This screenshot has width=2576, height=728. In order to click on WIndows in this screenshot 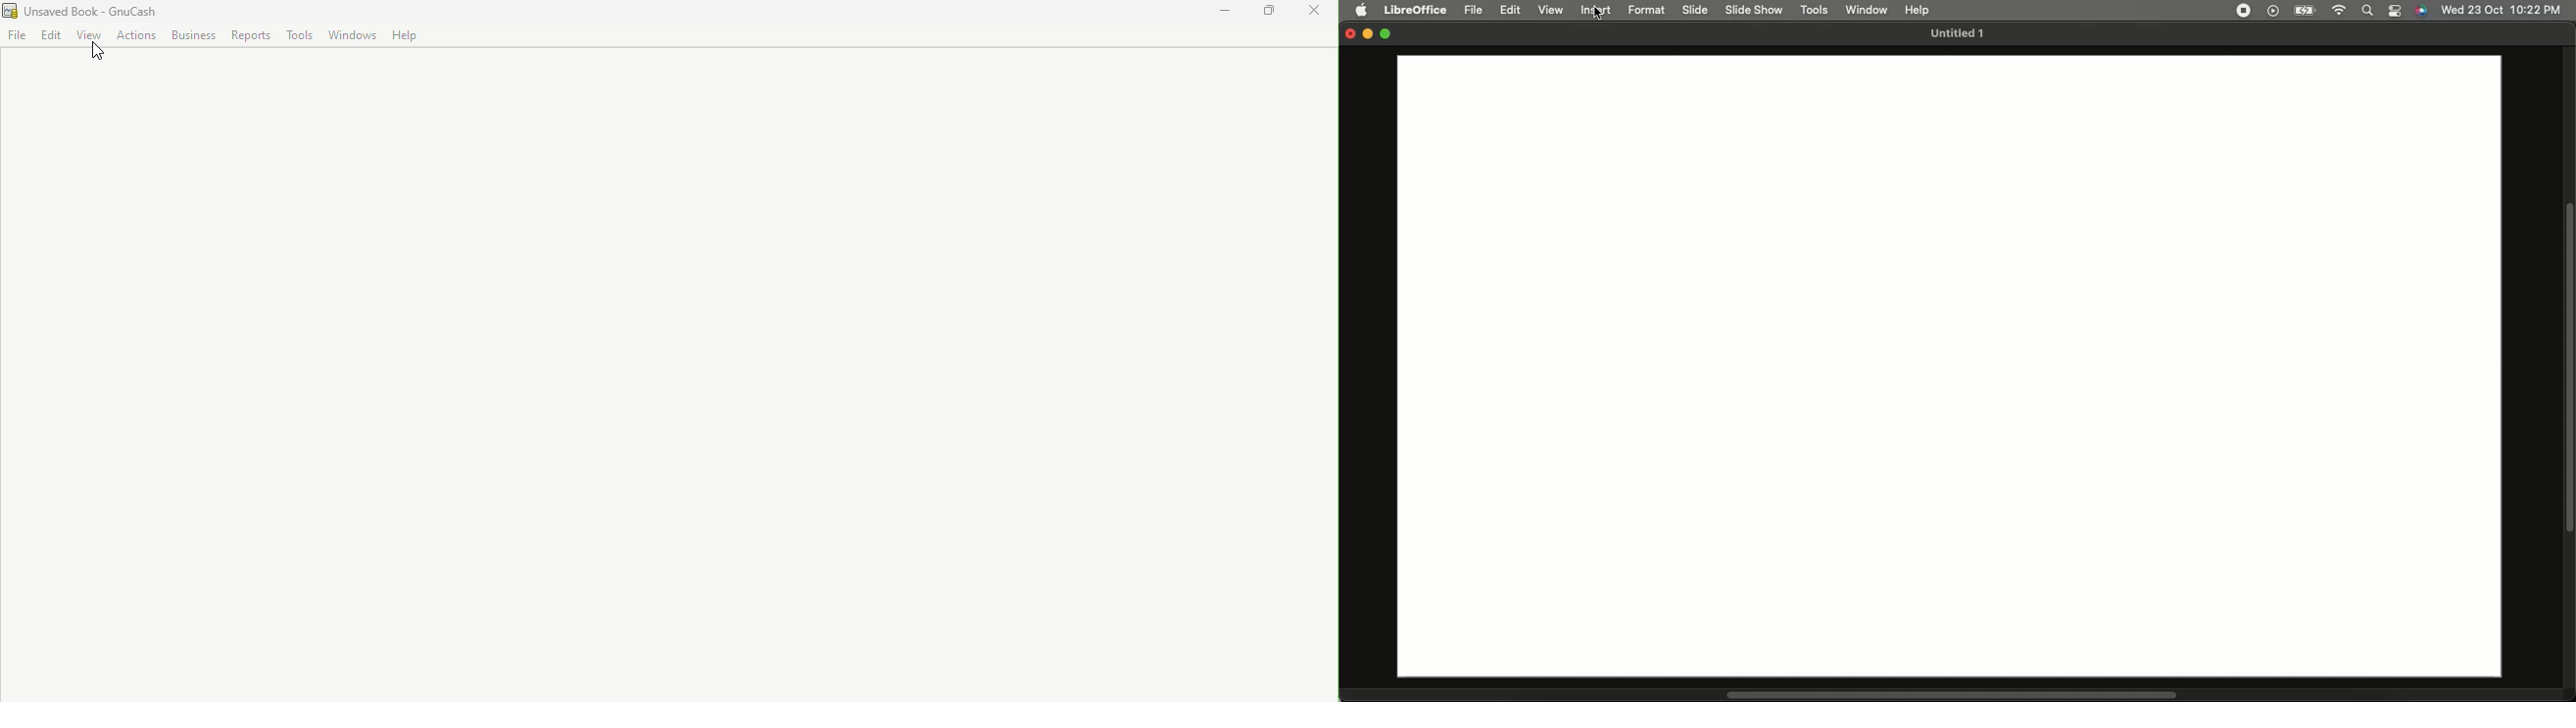, I will do `click(355, 36)`.